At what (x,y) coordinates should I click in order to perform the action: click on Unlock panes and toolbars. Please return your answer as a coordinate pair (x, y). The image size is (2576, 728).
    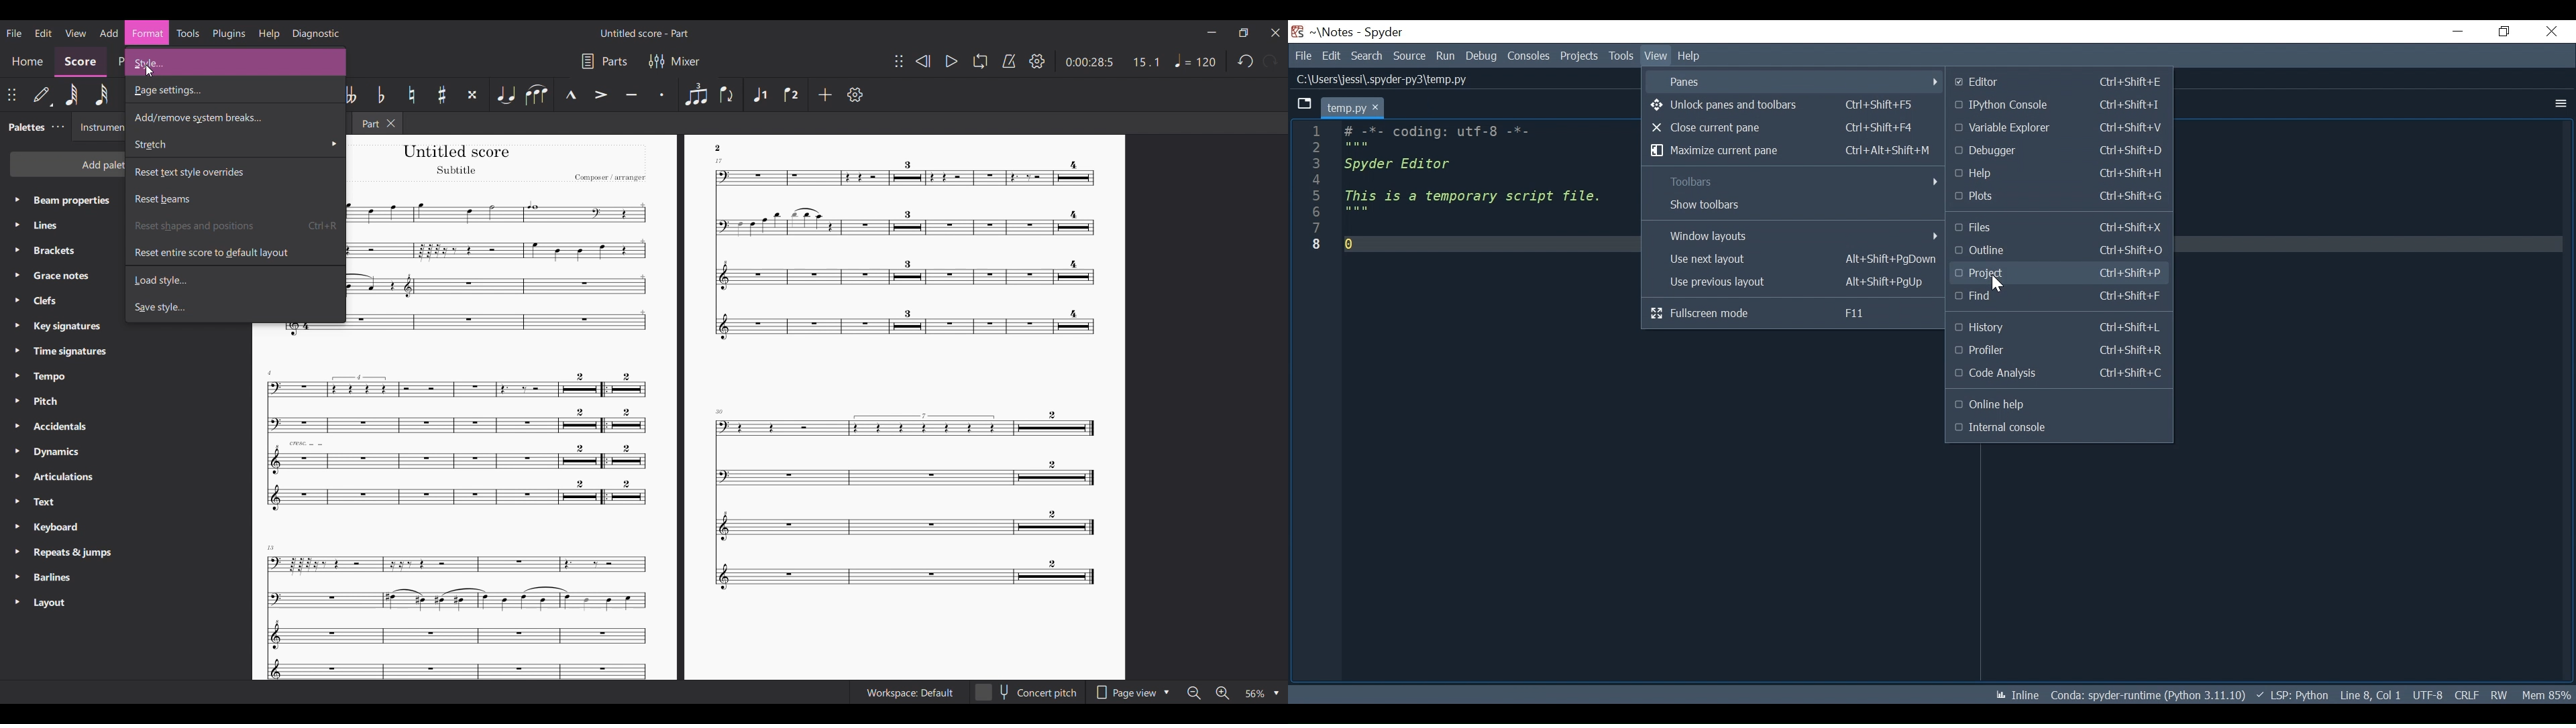
    Looking at the image, I should click on (1790, 105).